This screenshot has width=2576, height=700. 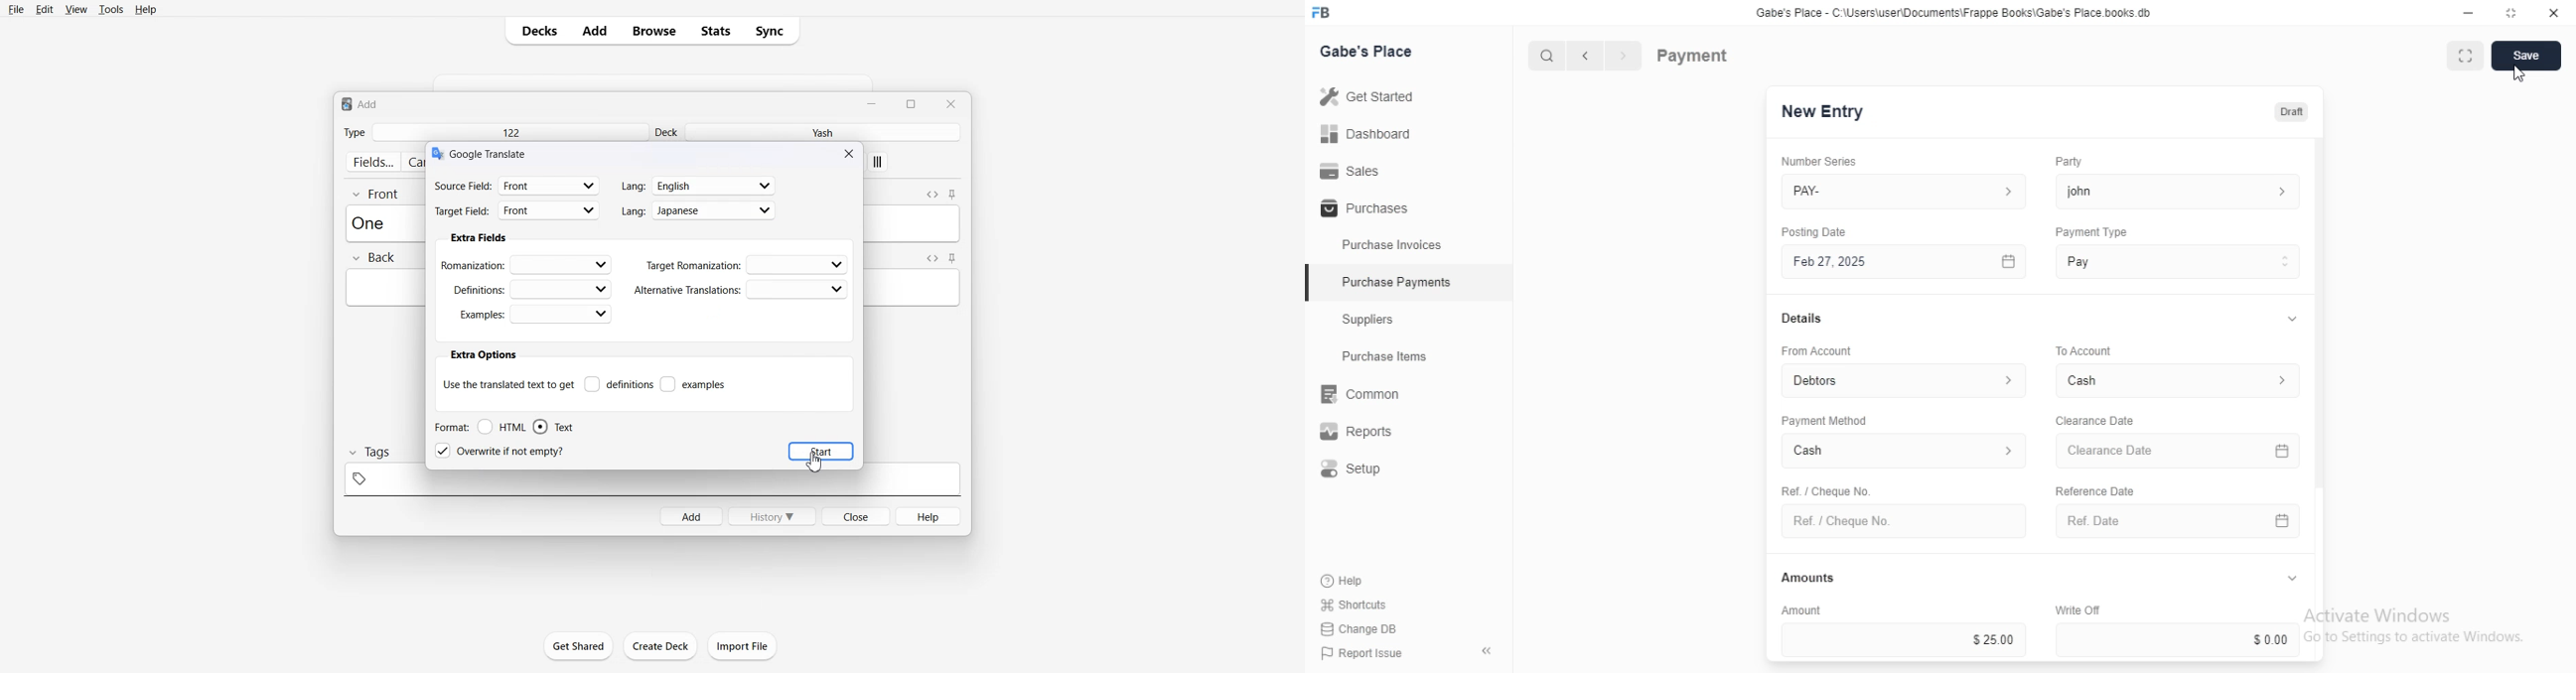 What do you see at coordinates (530, 288) in the screenshot?
I see `Definations` at bounding box center [530, 288].